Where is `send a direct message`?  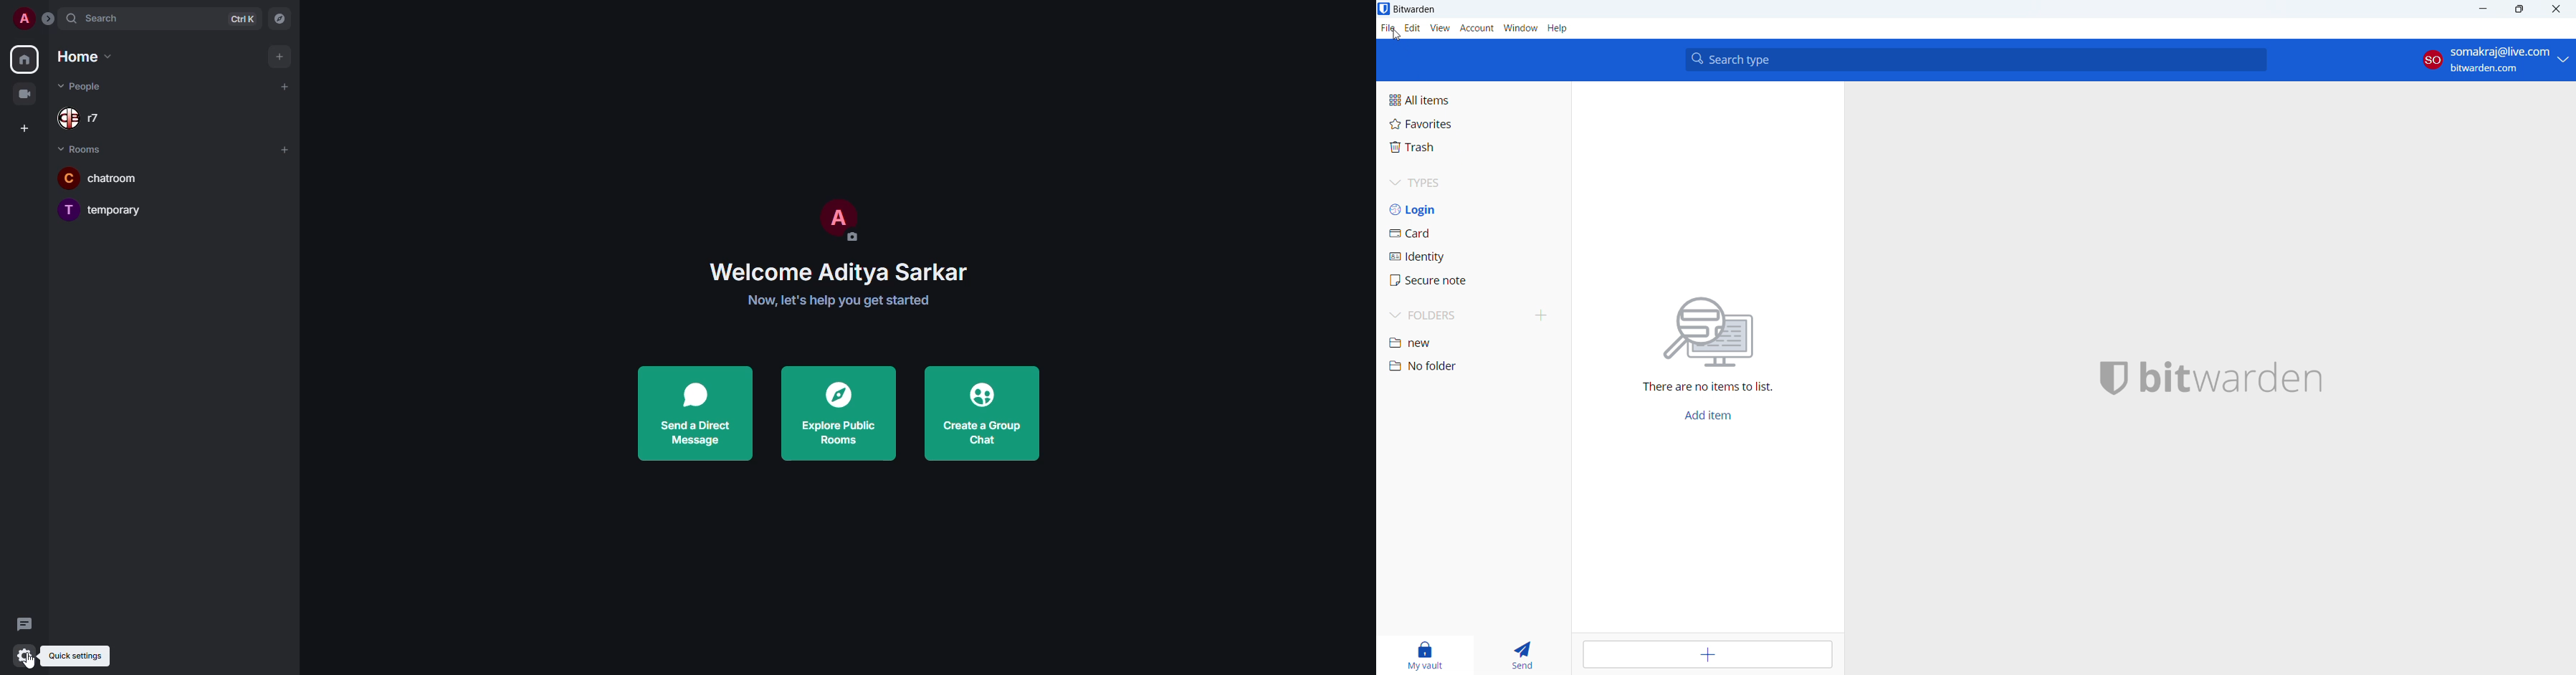 send a direct message is located at coordinates (695, 414).